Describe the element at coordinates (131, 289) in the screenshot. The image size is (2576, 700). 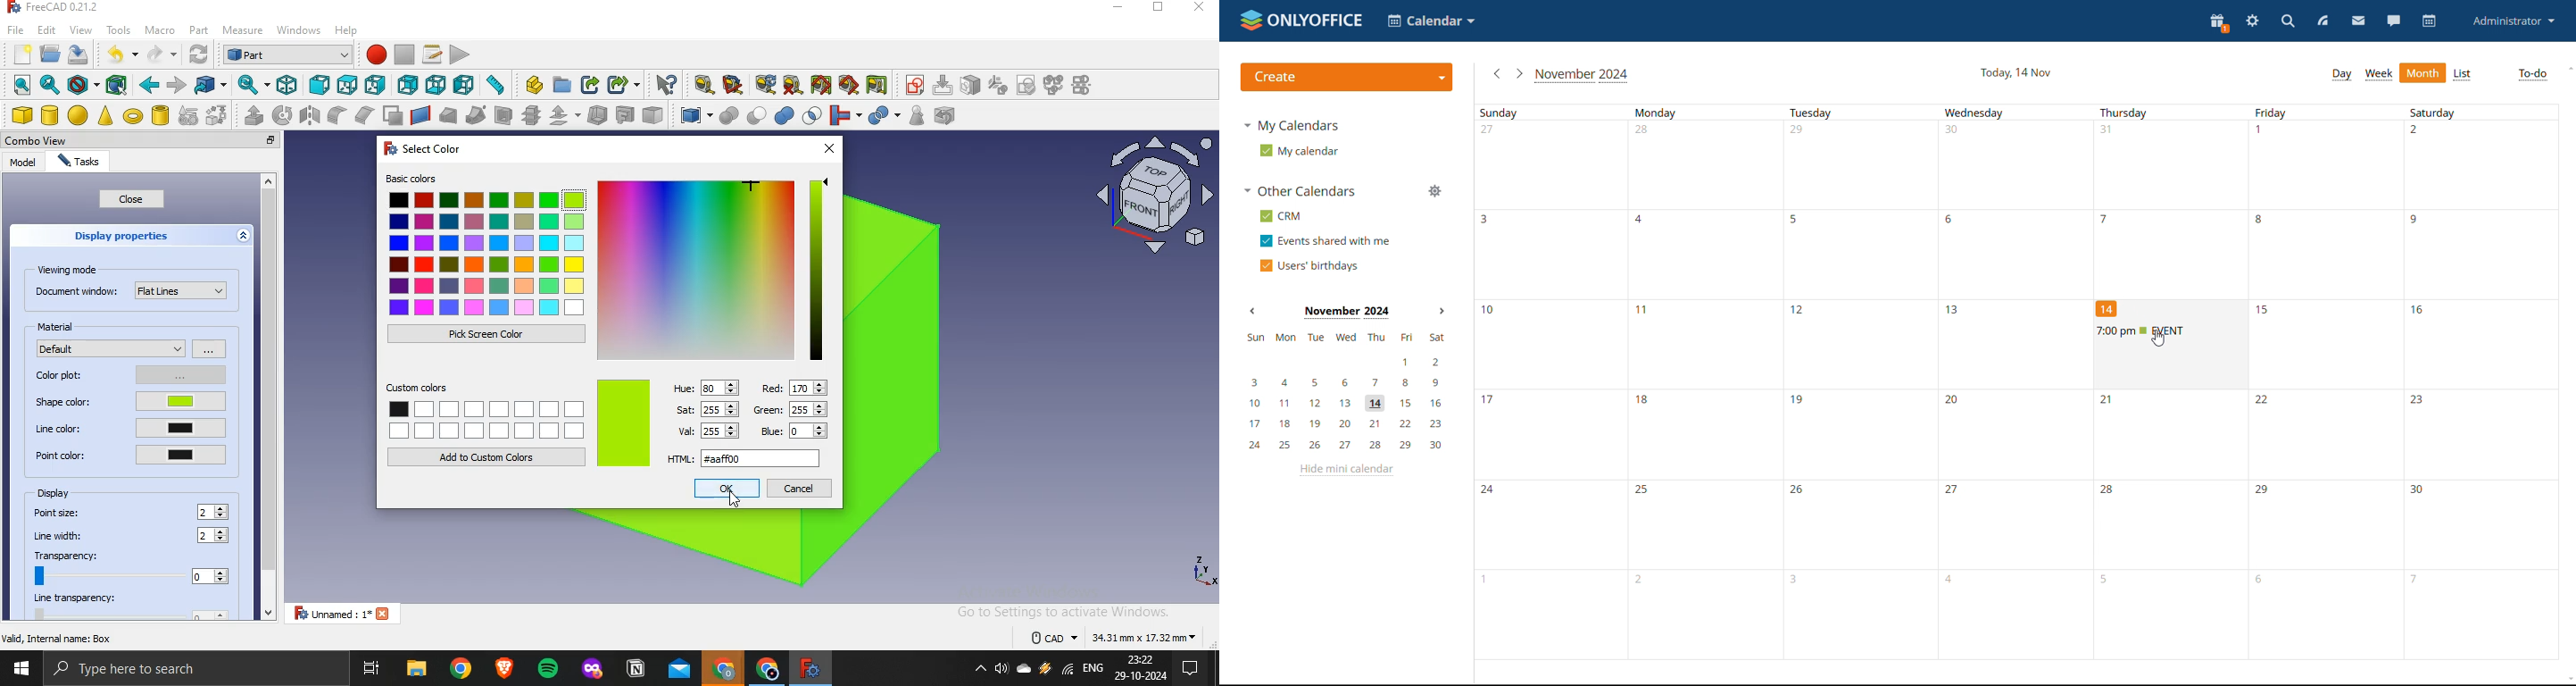
I see `document window` at that location.